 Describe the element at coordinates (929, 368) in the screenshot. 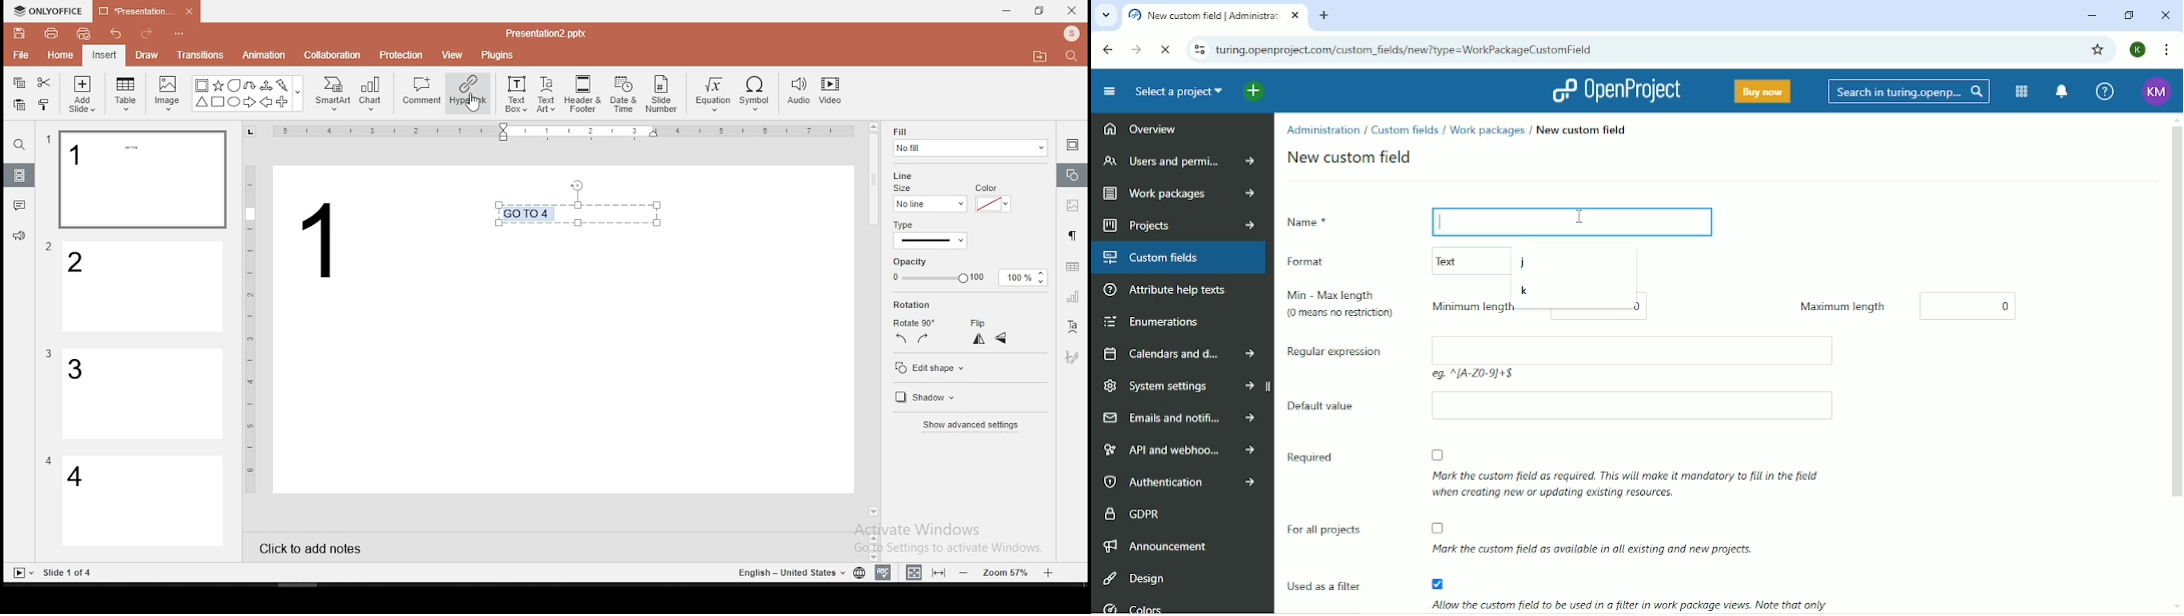

I see `edit shape` at that location.